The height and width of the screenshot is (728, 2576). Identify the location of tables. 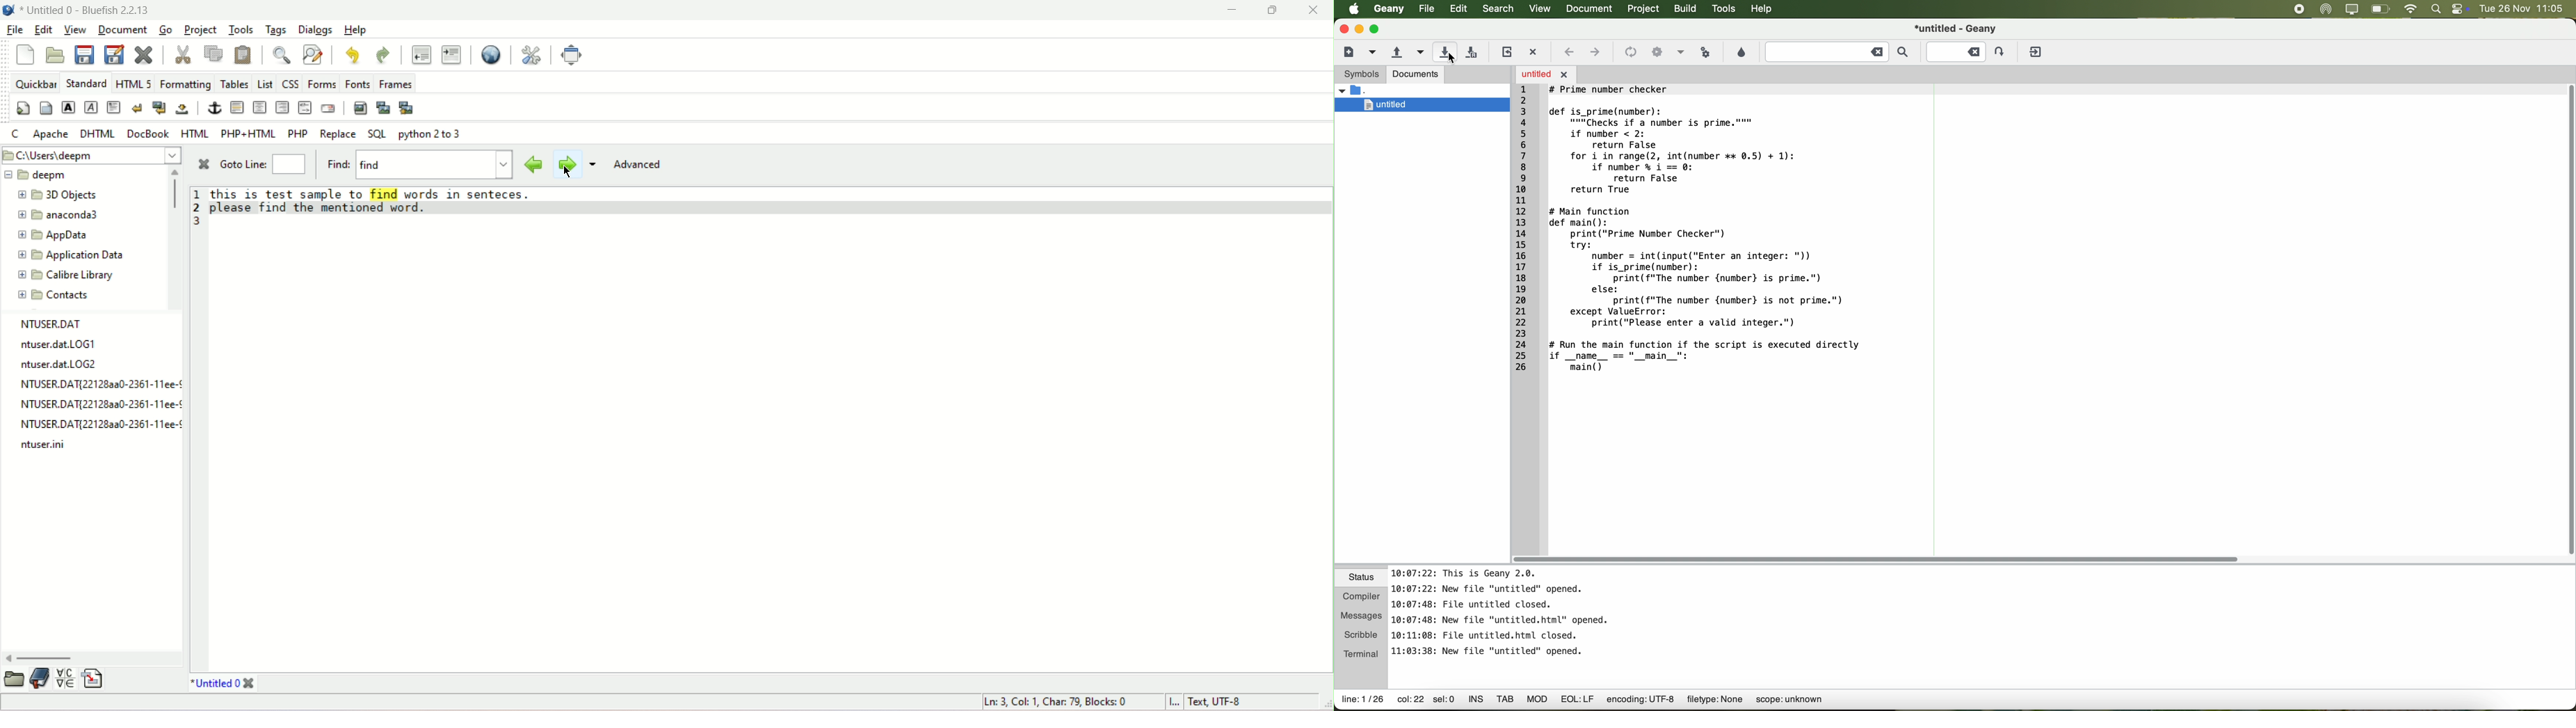
(233, 84).